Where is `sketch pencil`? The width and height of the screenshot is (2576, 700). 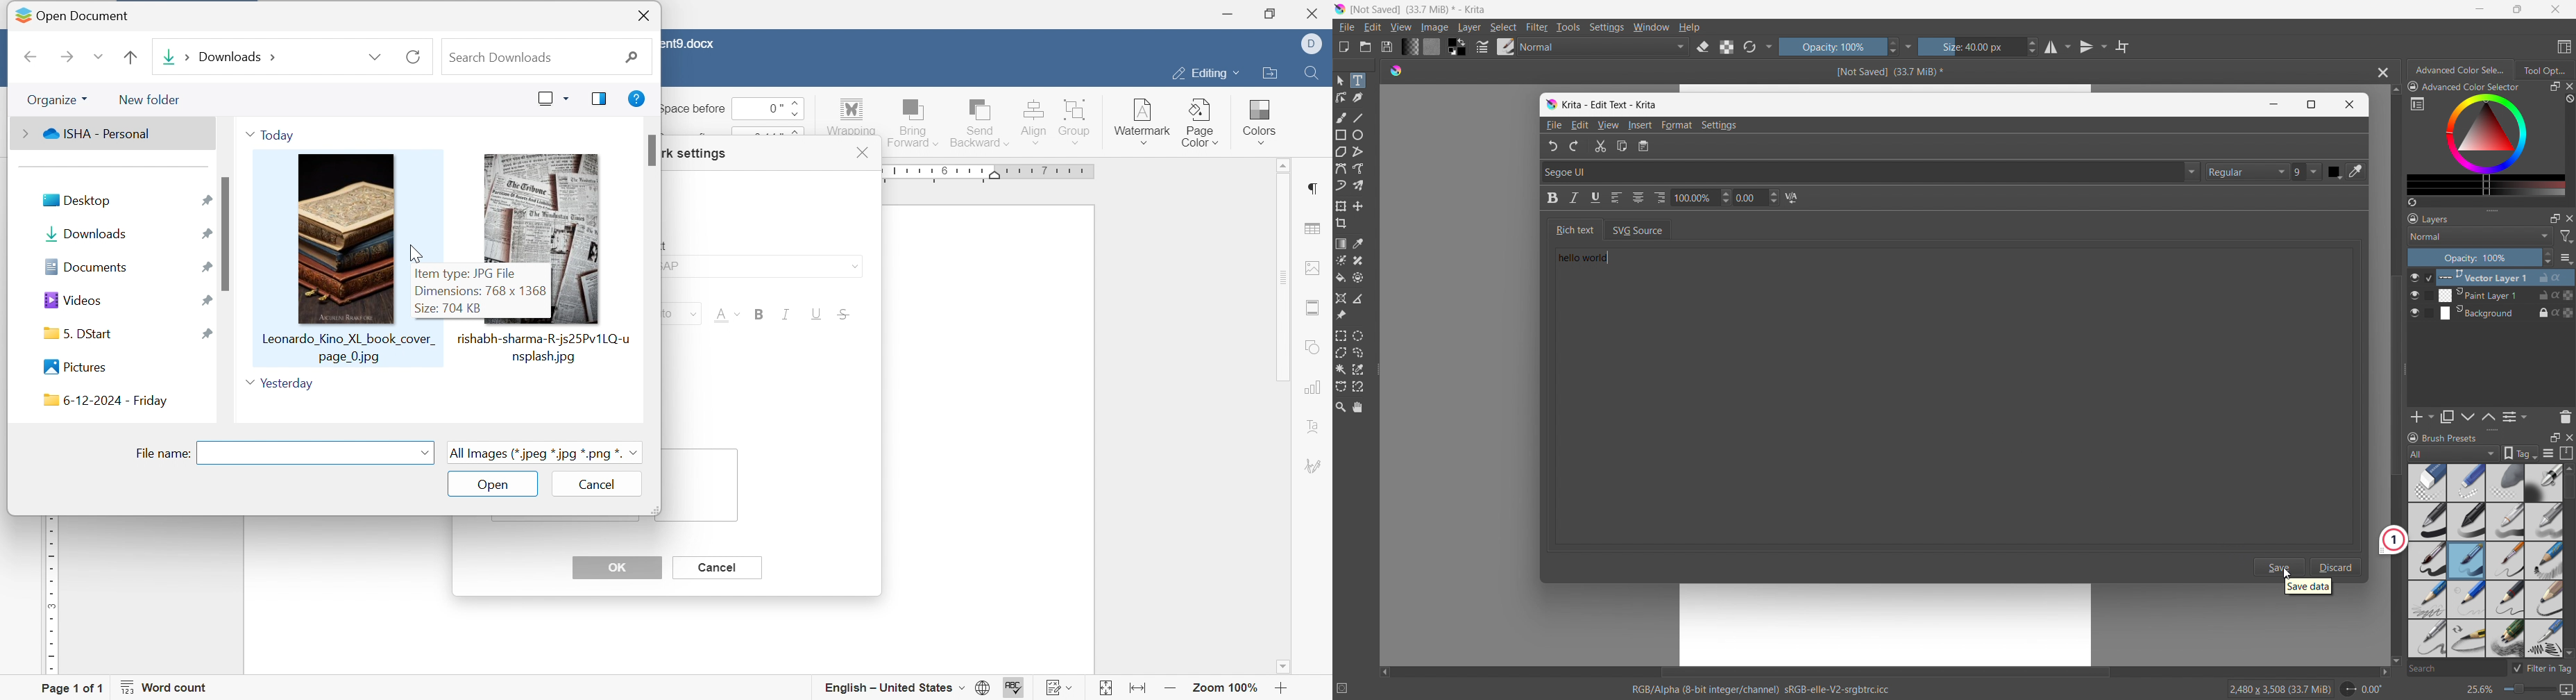
sketch pencil is located at coordinates (2542, 561).